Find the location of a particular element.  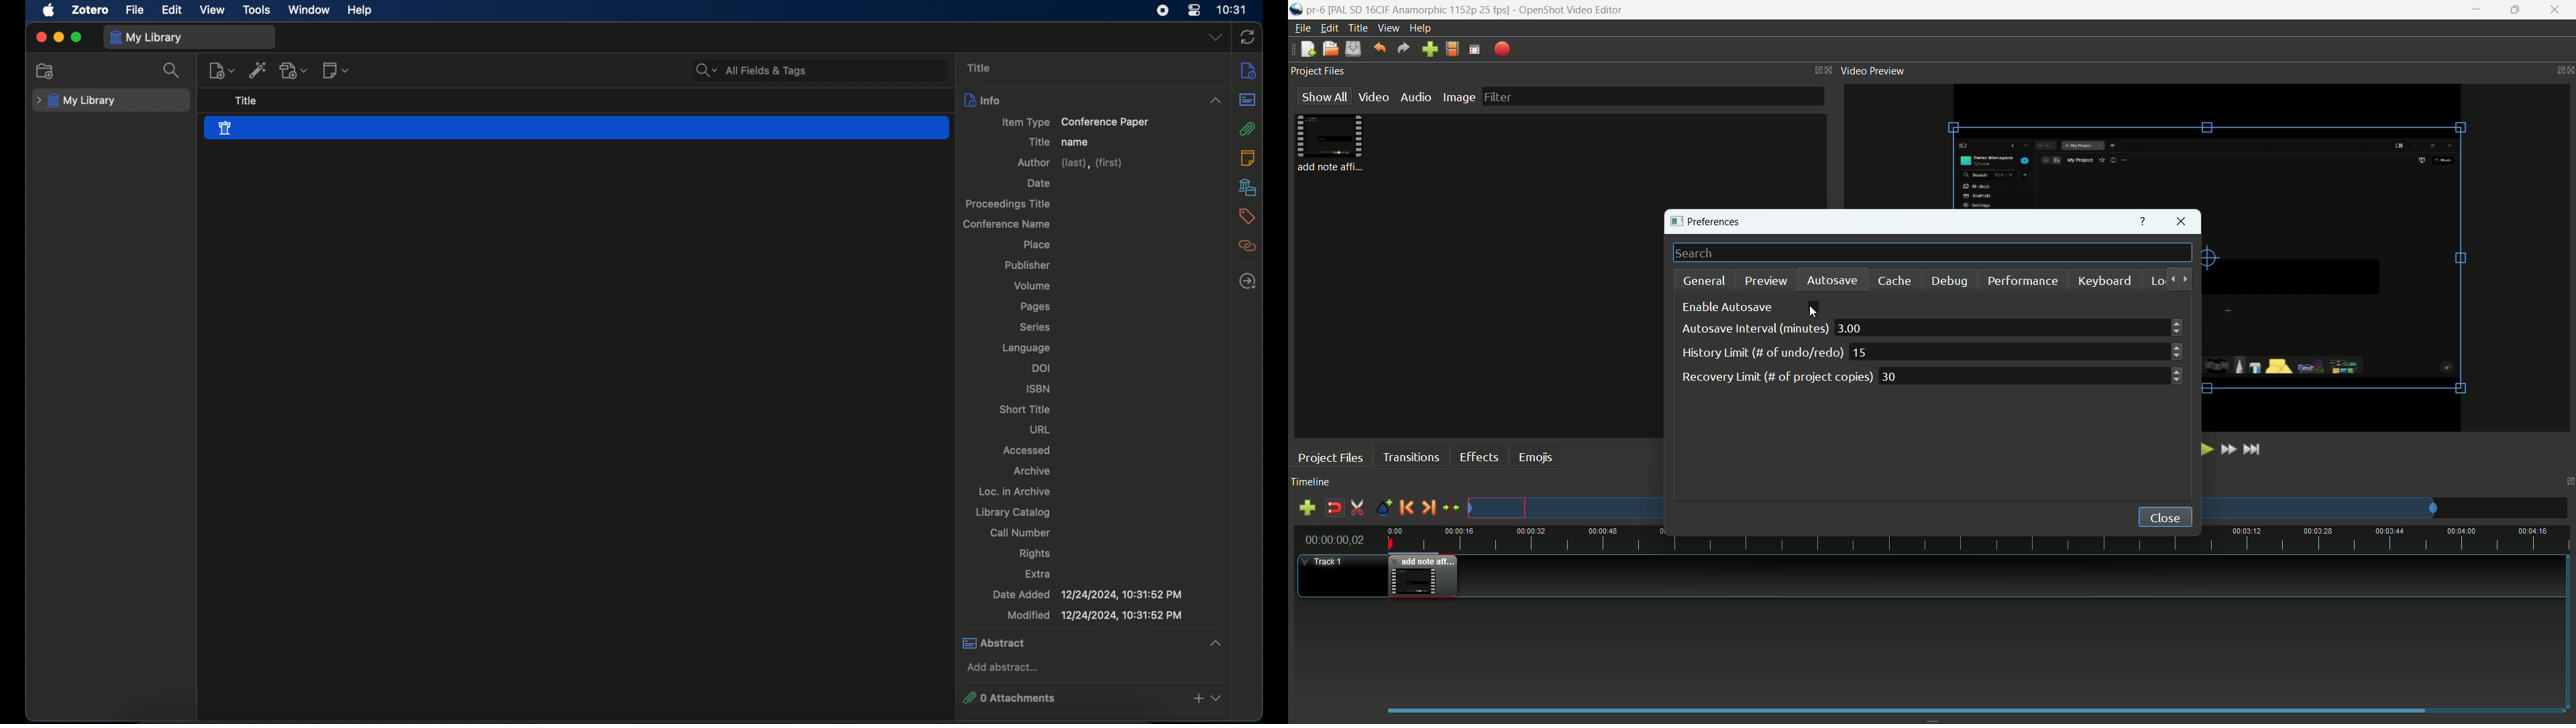

new collection is located at coordinates (46, 71).